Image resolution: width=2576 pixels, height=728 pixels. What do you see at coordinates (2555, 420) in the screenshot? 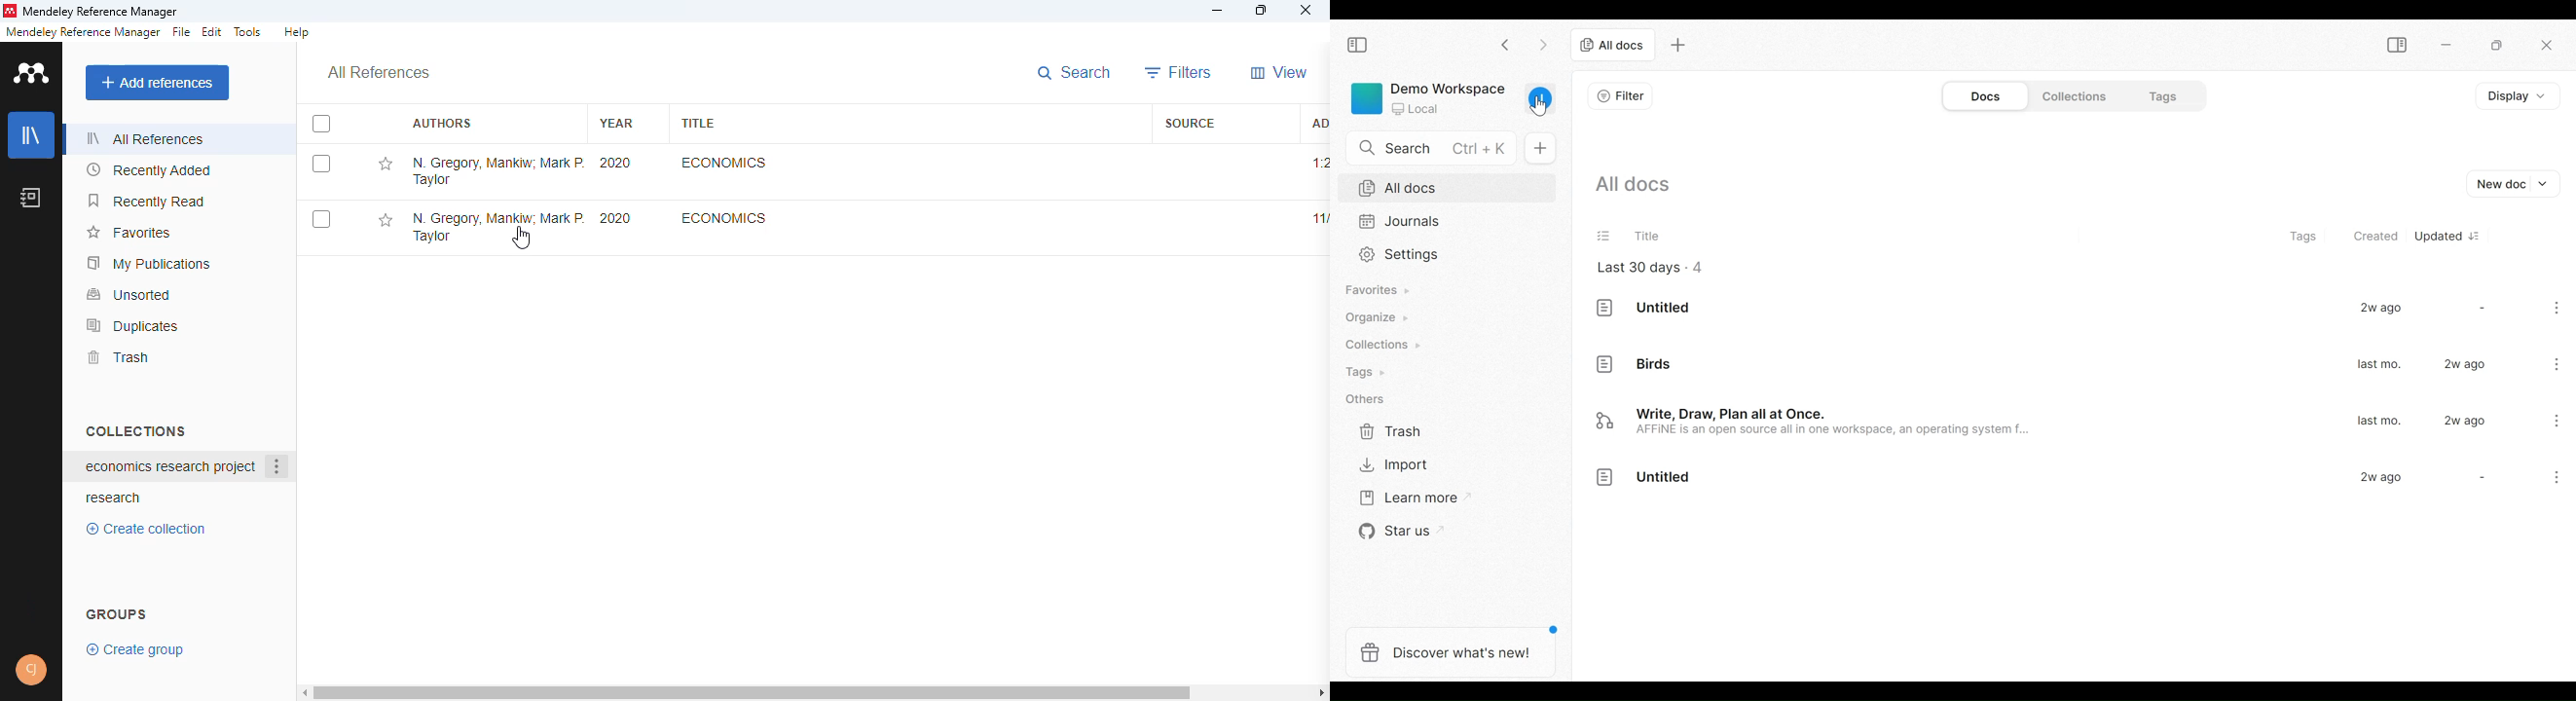
I see `more options` at bounding box center [2555, 420].